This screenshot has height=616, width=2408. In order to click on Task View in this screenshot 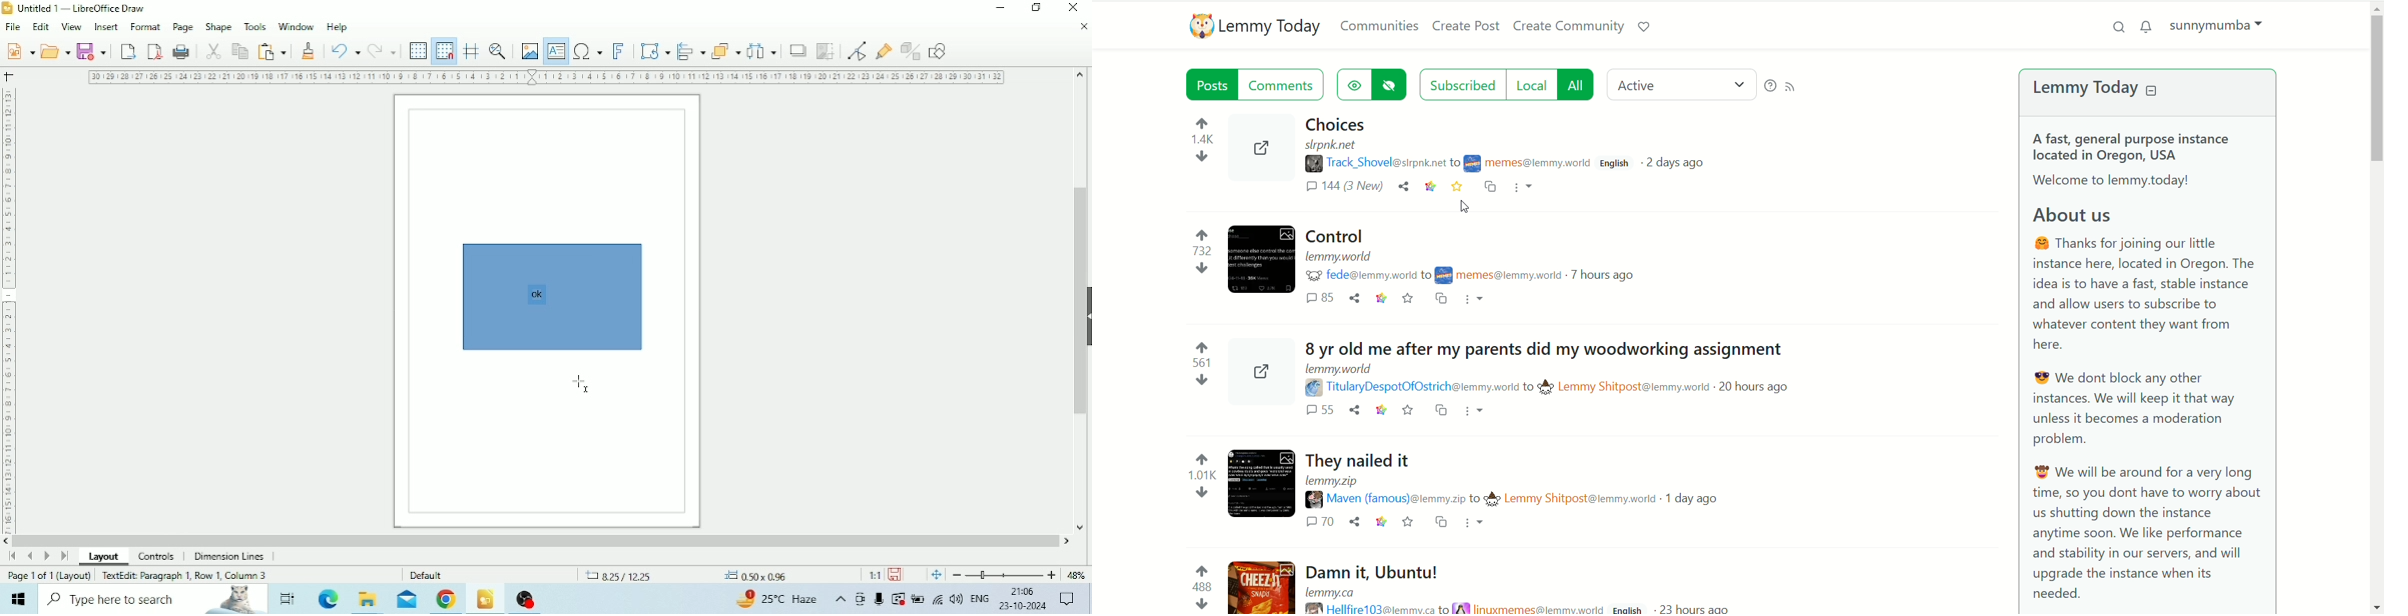, I will do `click(286, 599)`.